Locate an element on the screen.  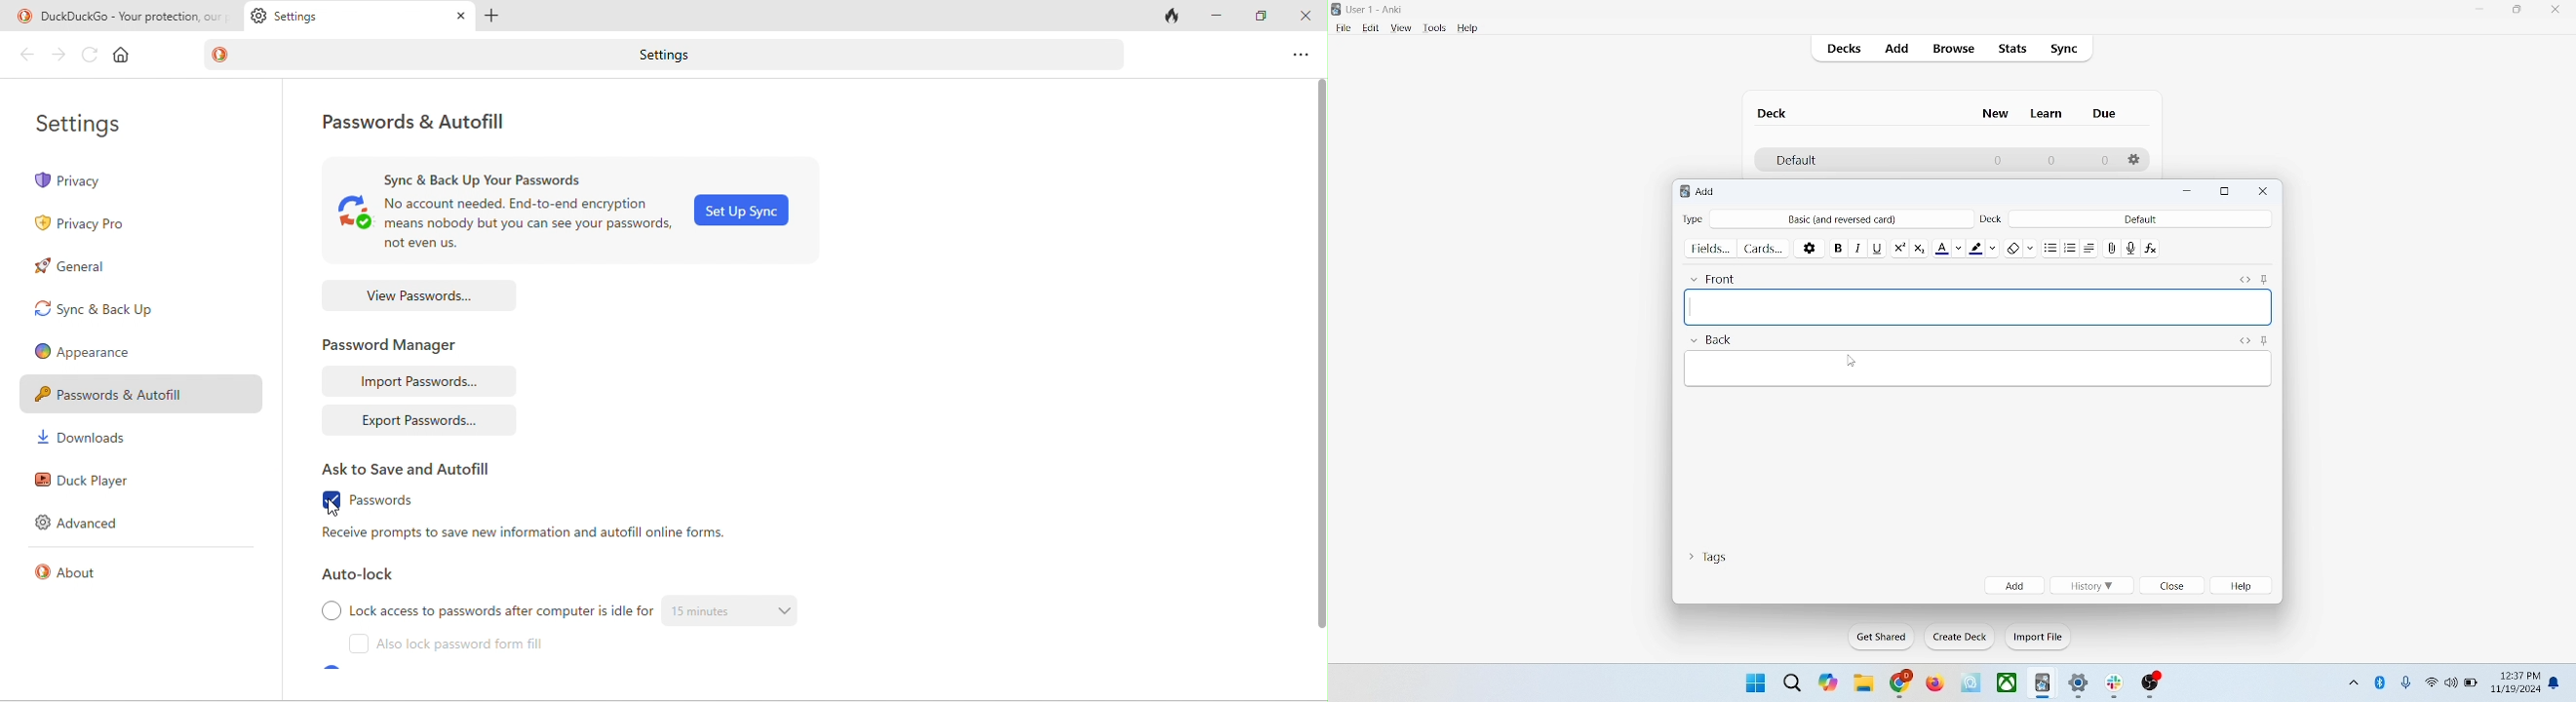
x-box is located at coordinates (2008, 682).